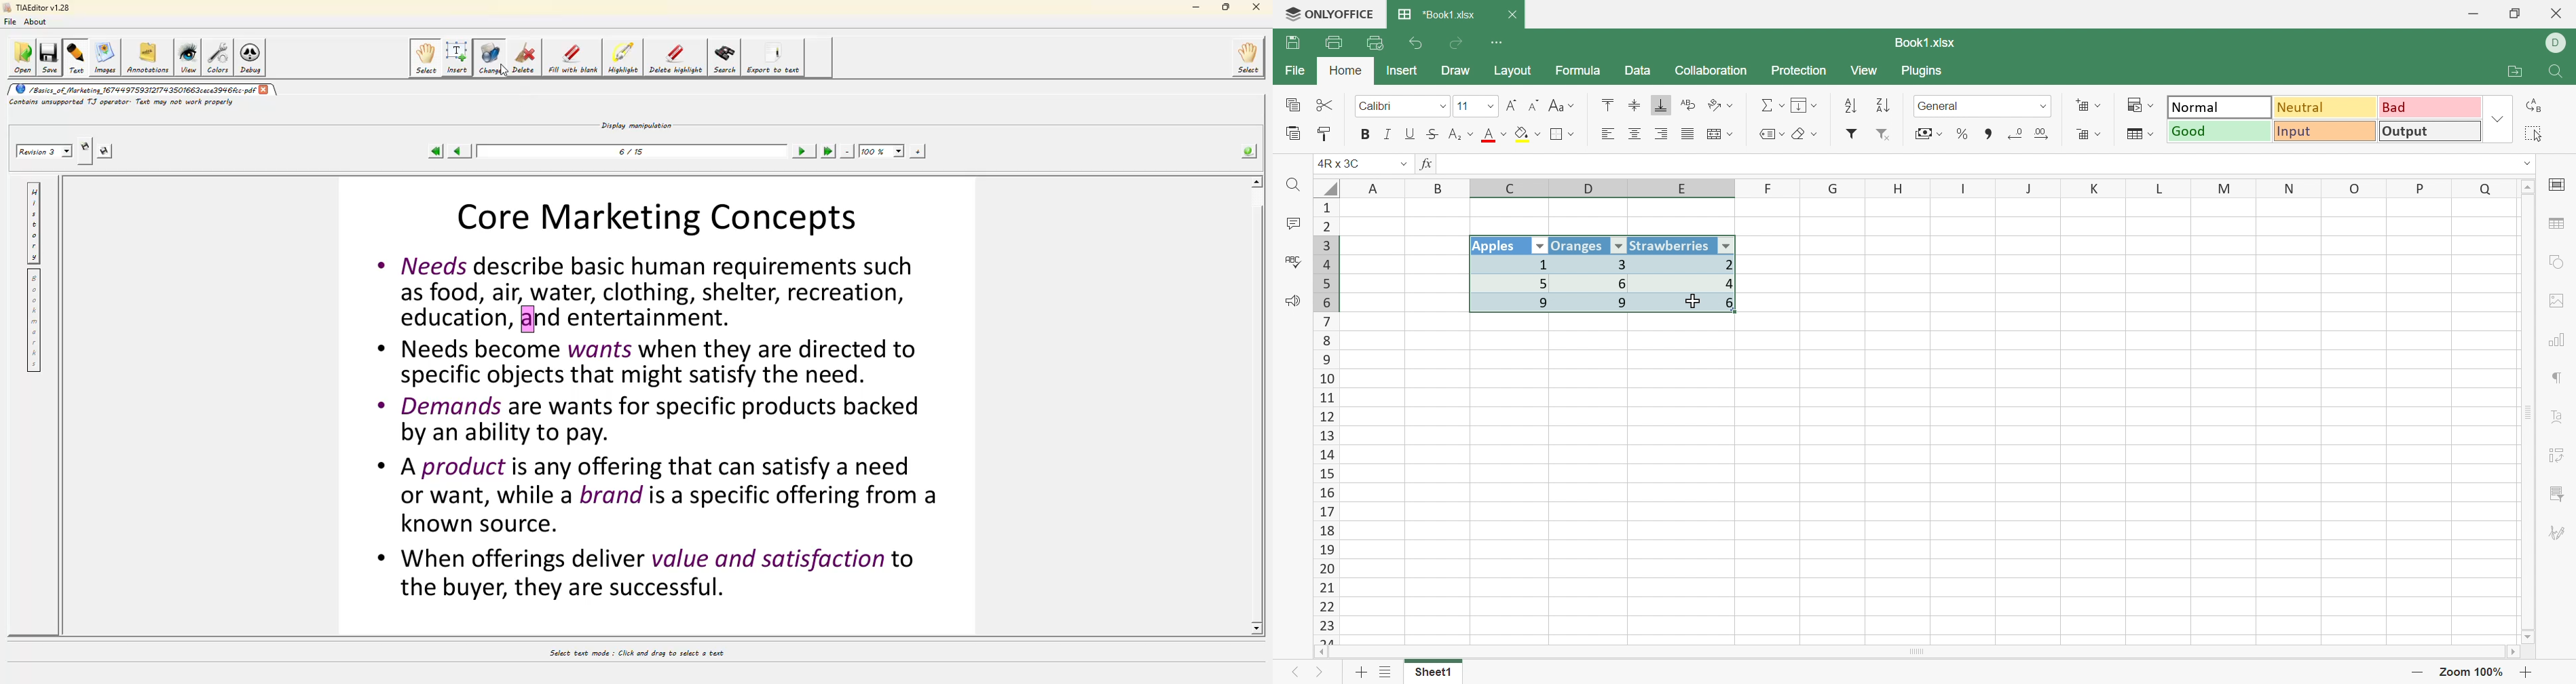  Describe the element at coordinates (2419, 672) in the screenshot. I see `Zoom out` at that location.